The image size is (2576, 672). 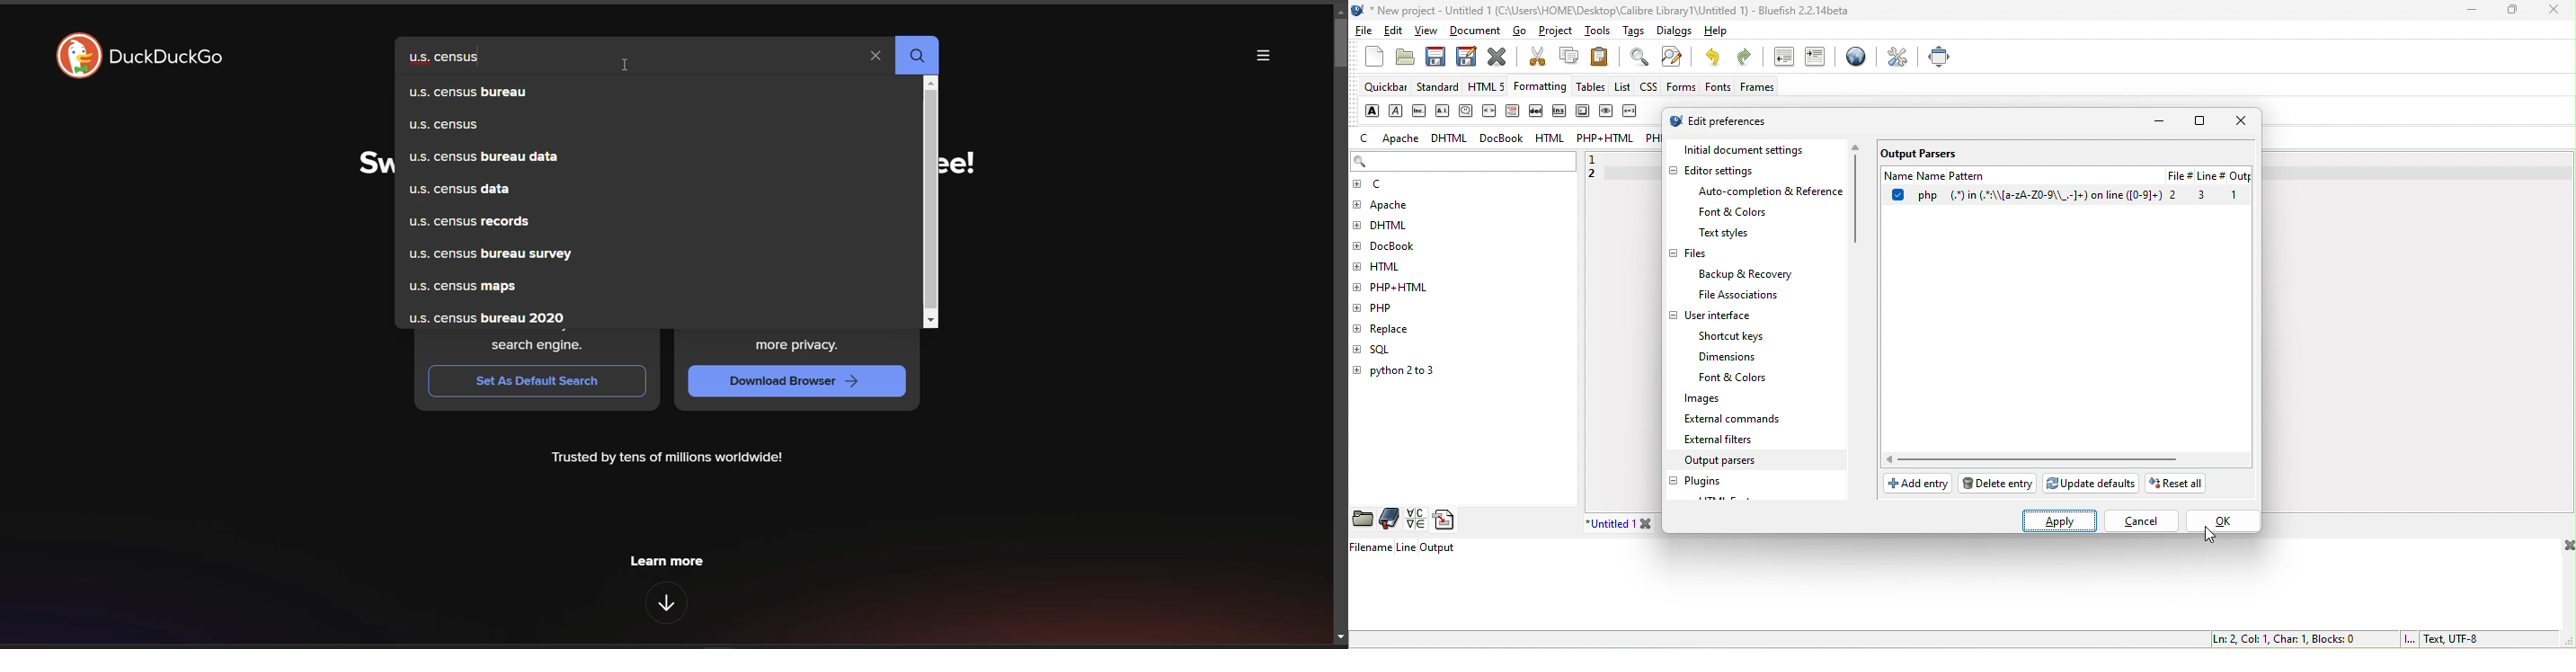 I want to click on u.s. census bureau 2020, so click(x=640, y=315).